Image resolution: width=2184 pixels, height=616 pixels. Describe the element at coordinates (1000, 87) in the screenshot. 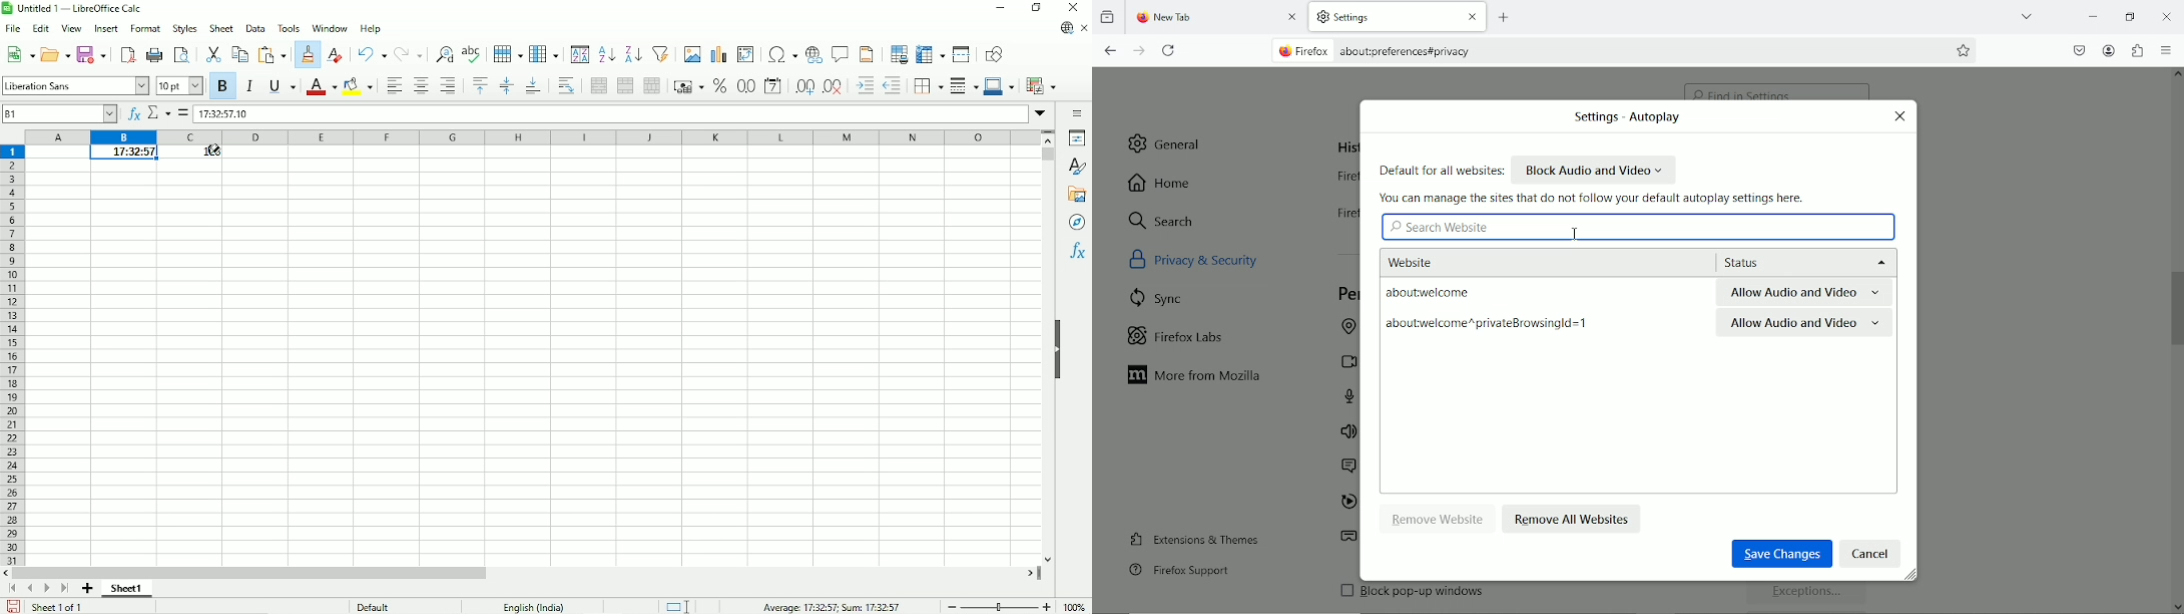

I see `Border color` at that location.